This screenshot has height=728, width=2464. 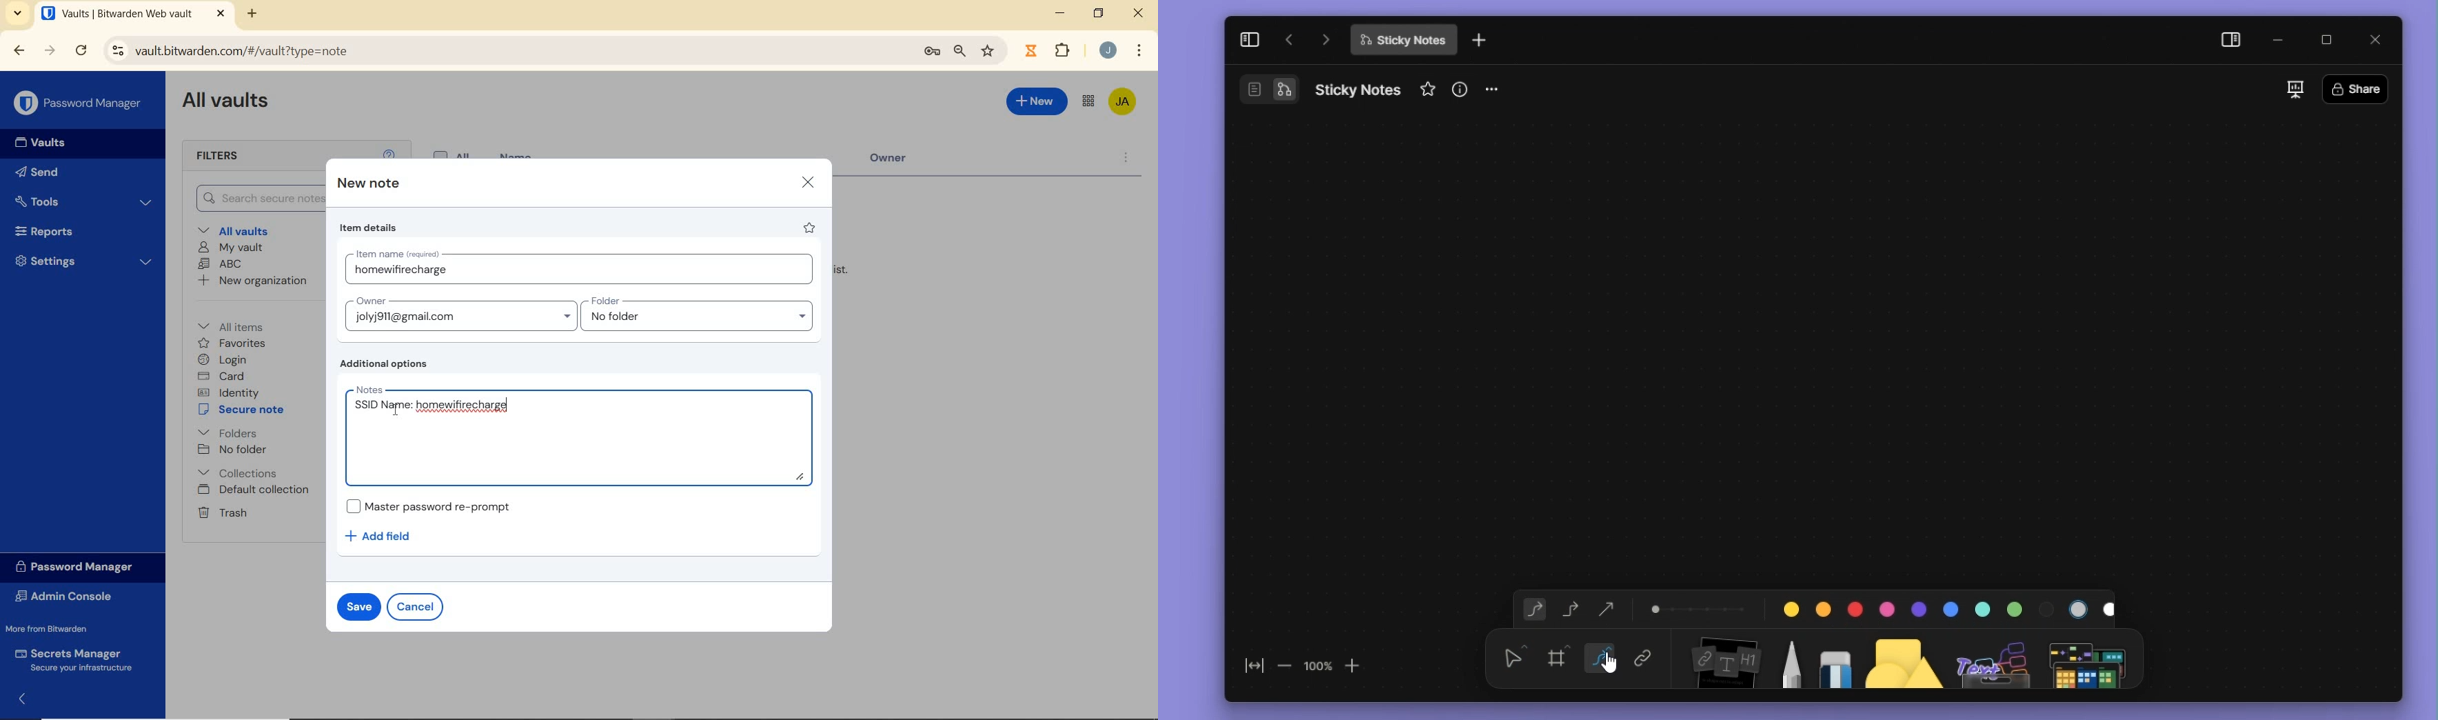 What do you see at coordinates (1995, 658) in the screenshot?
I see `other` at bounding box center [1995, 658].